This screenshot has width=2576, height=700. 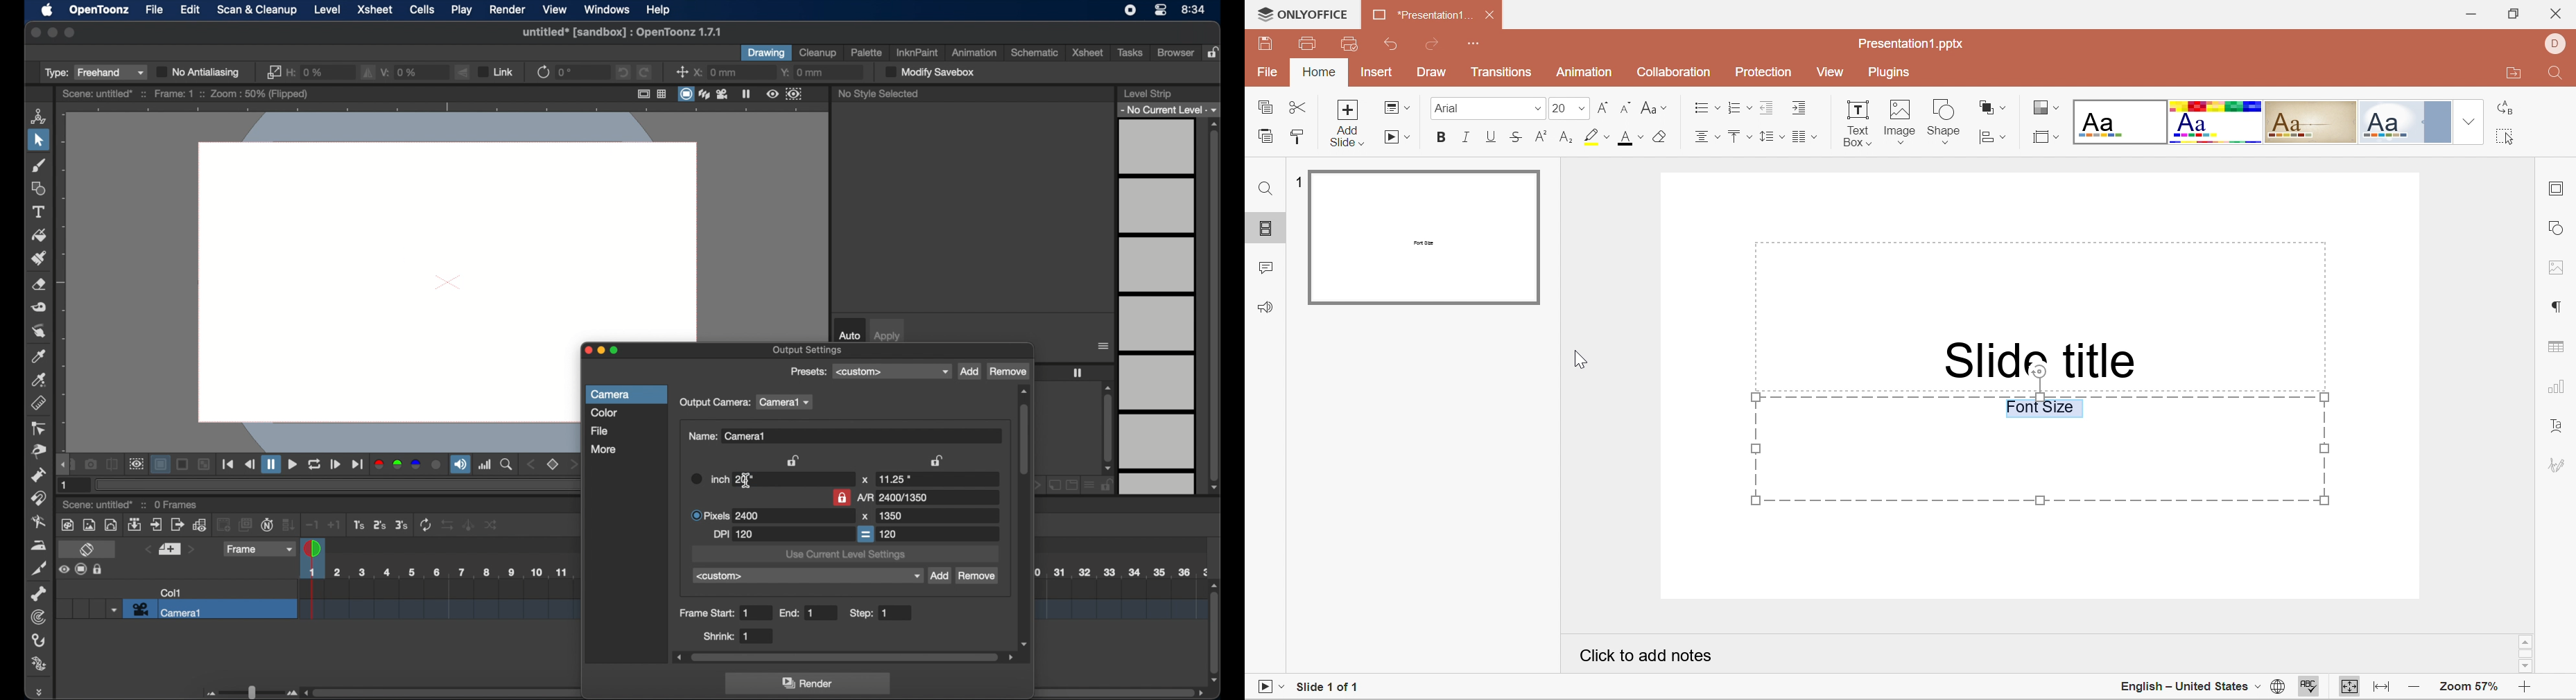 What do you see at coordinates (1767, 109) in the screenshot?
I see `Decrease indent` at bounding box center [1767, 109].